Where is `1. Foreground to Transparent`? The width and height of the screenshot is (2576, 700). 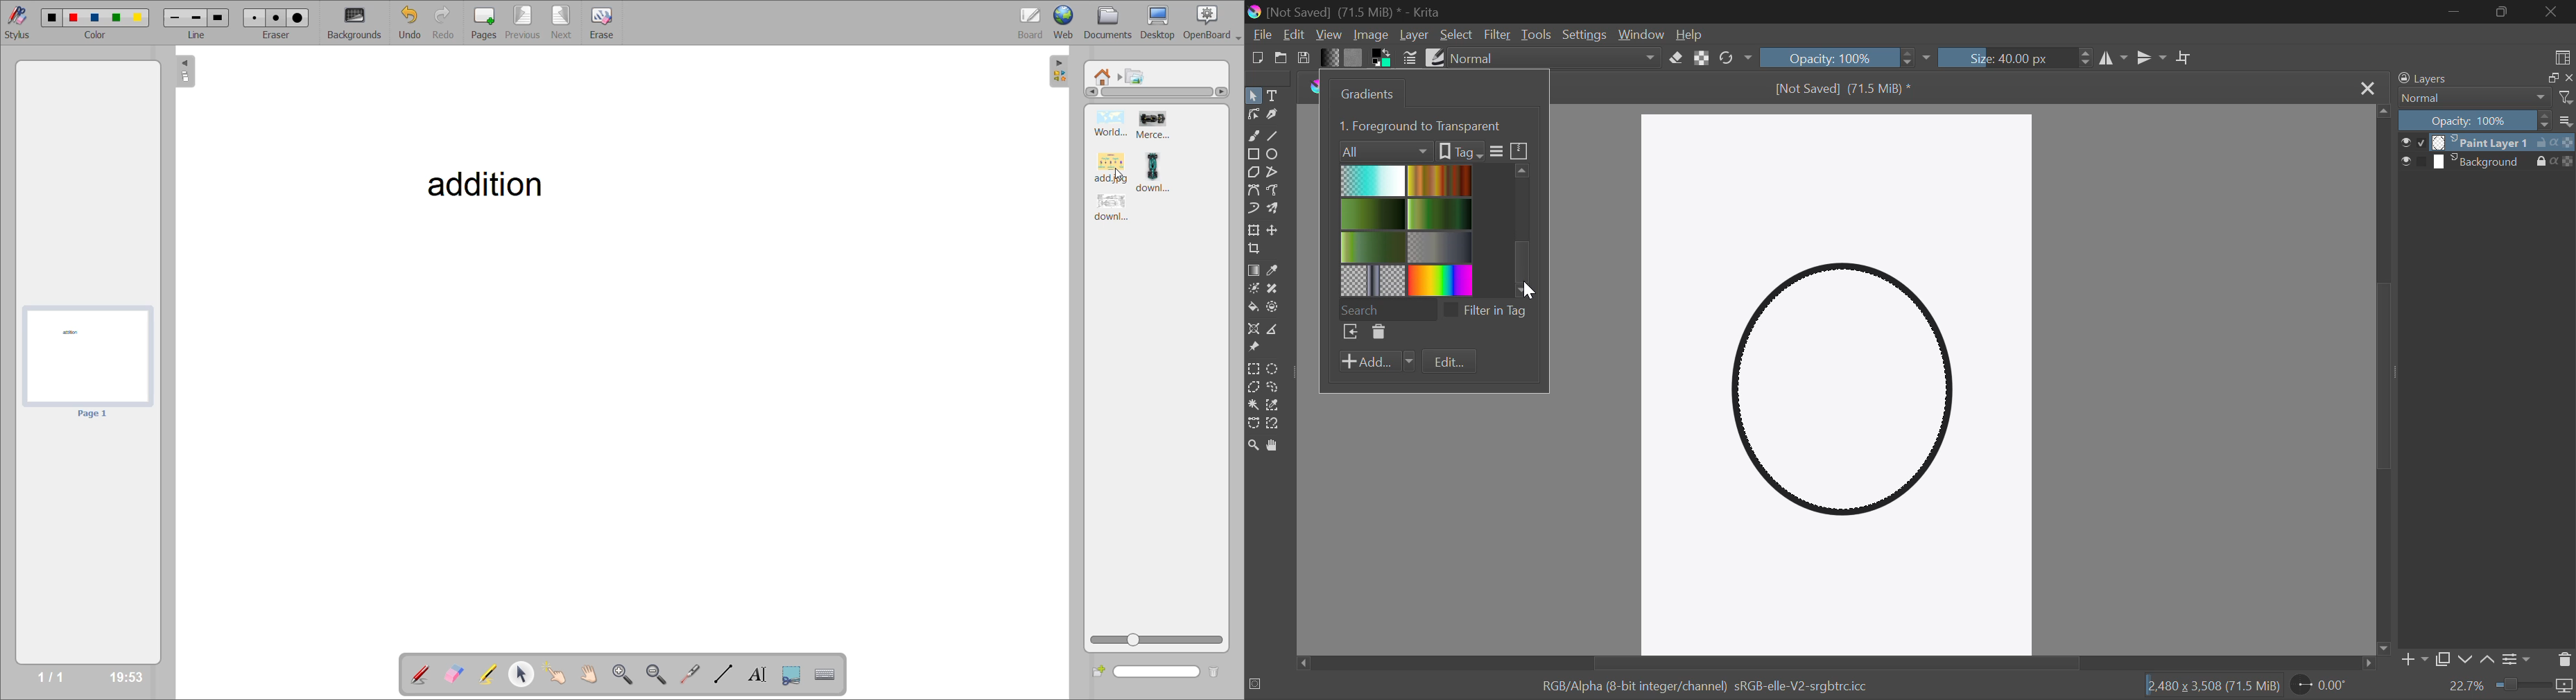 1. Foreground to Transparent is located at coordinates (1422, 127).